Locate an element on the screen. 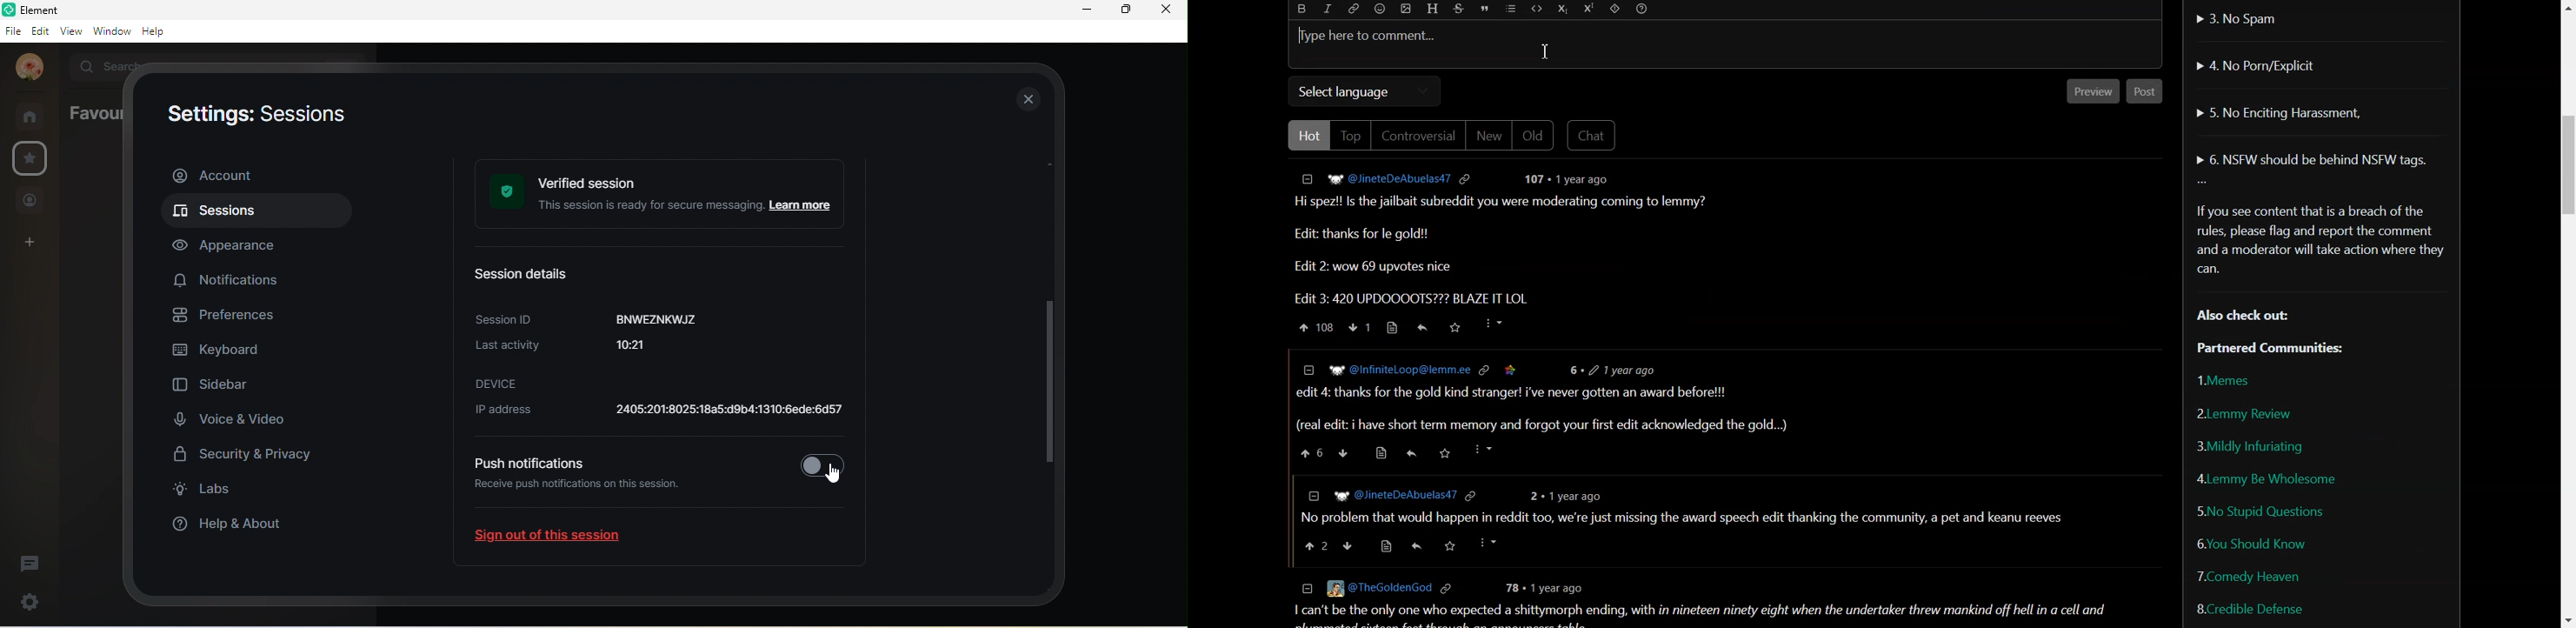  List is located at coordinates (1510, 9).